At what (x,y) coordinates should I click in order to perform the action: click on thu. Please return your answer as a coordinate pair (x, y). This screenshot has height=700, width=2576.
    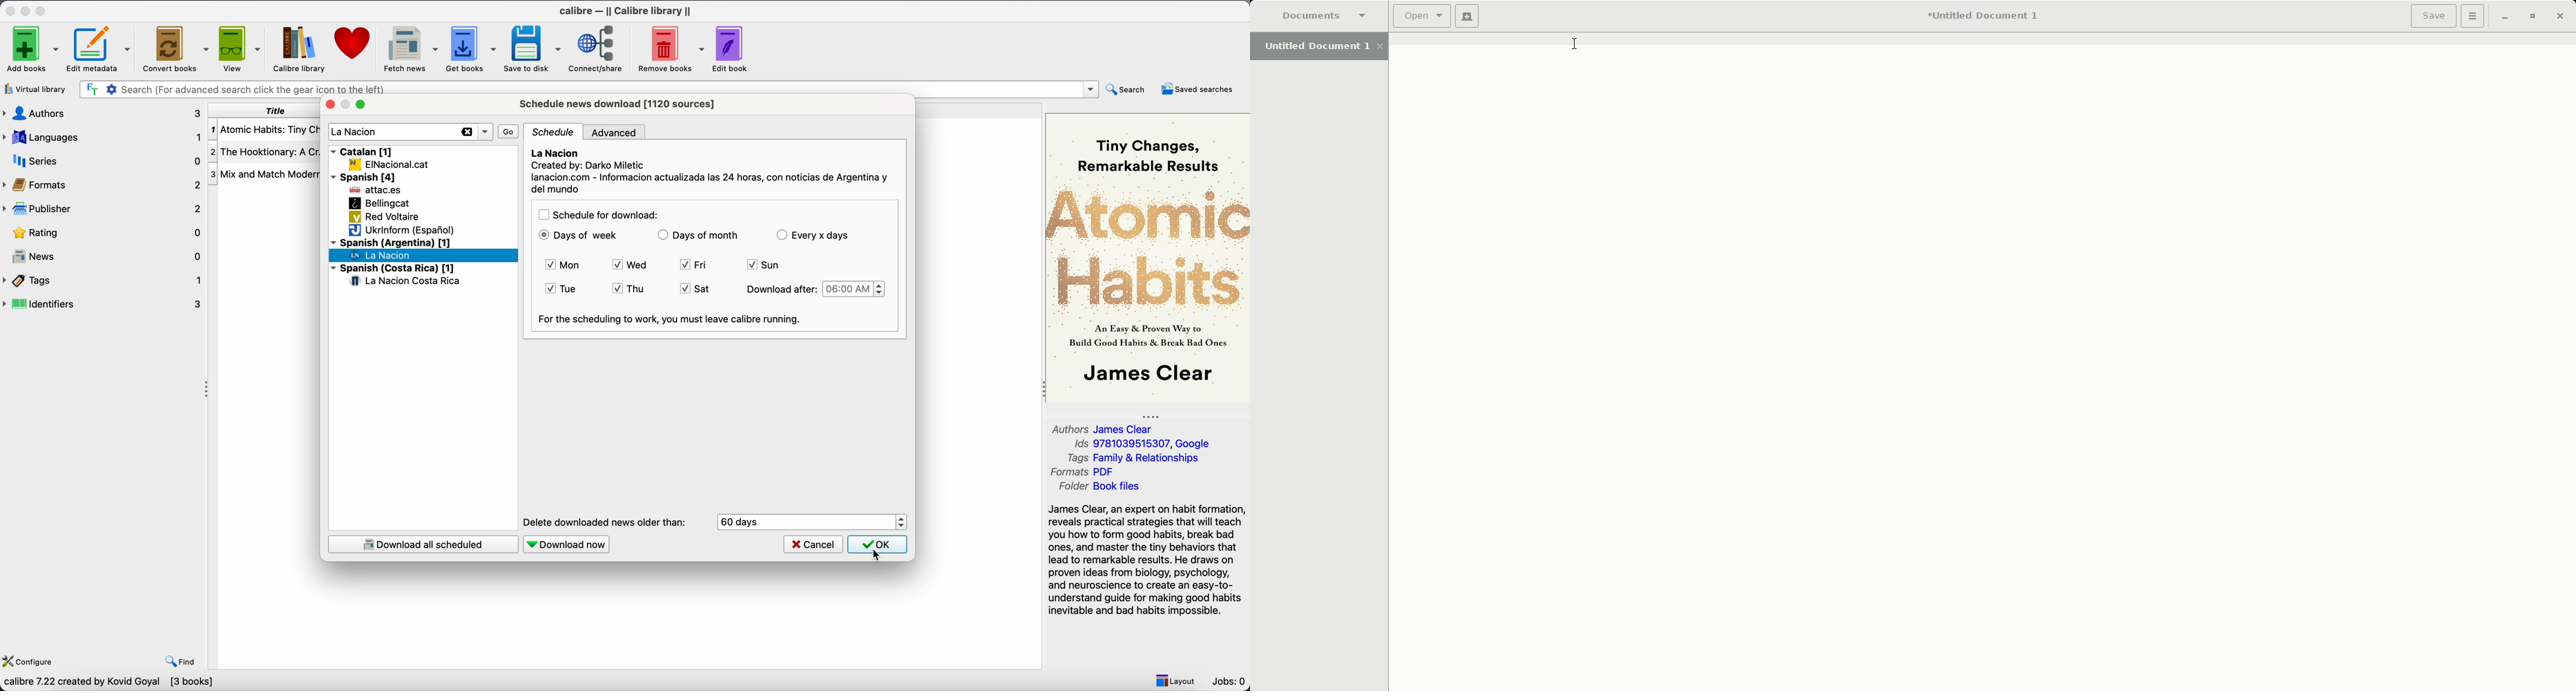
    Looking at the image, I should click on (628, 289).